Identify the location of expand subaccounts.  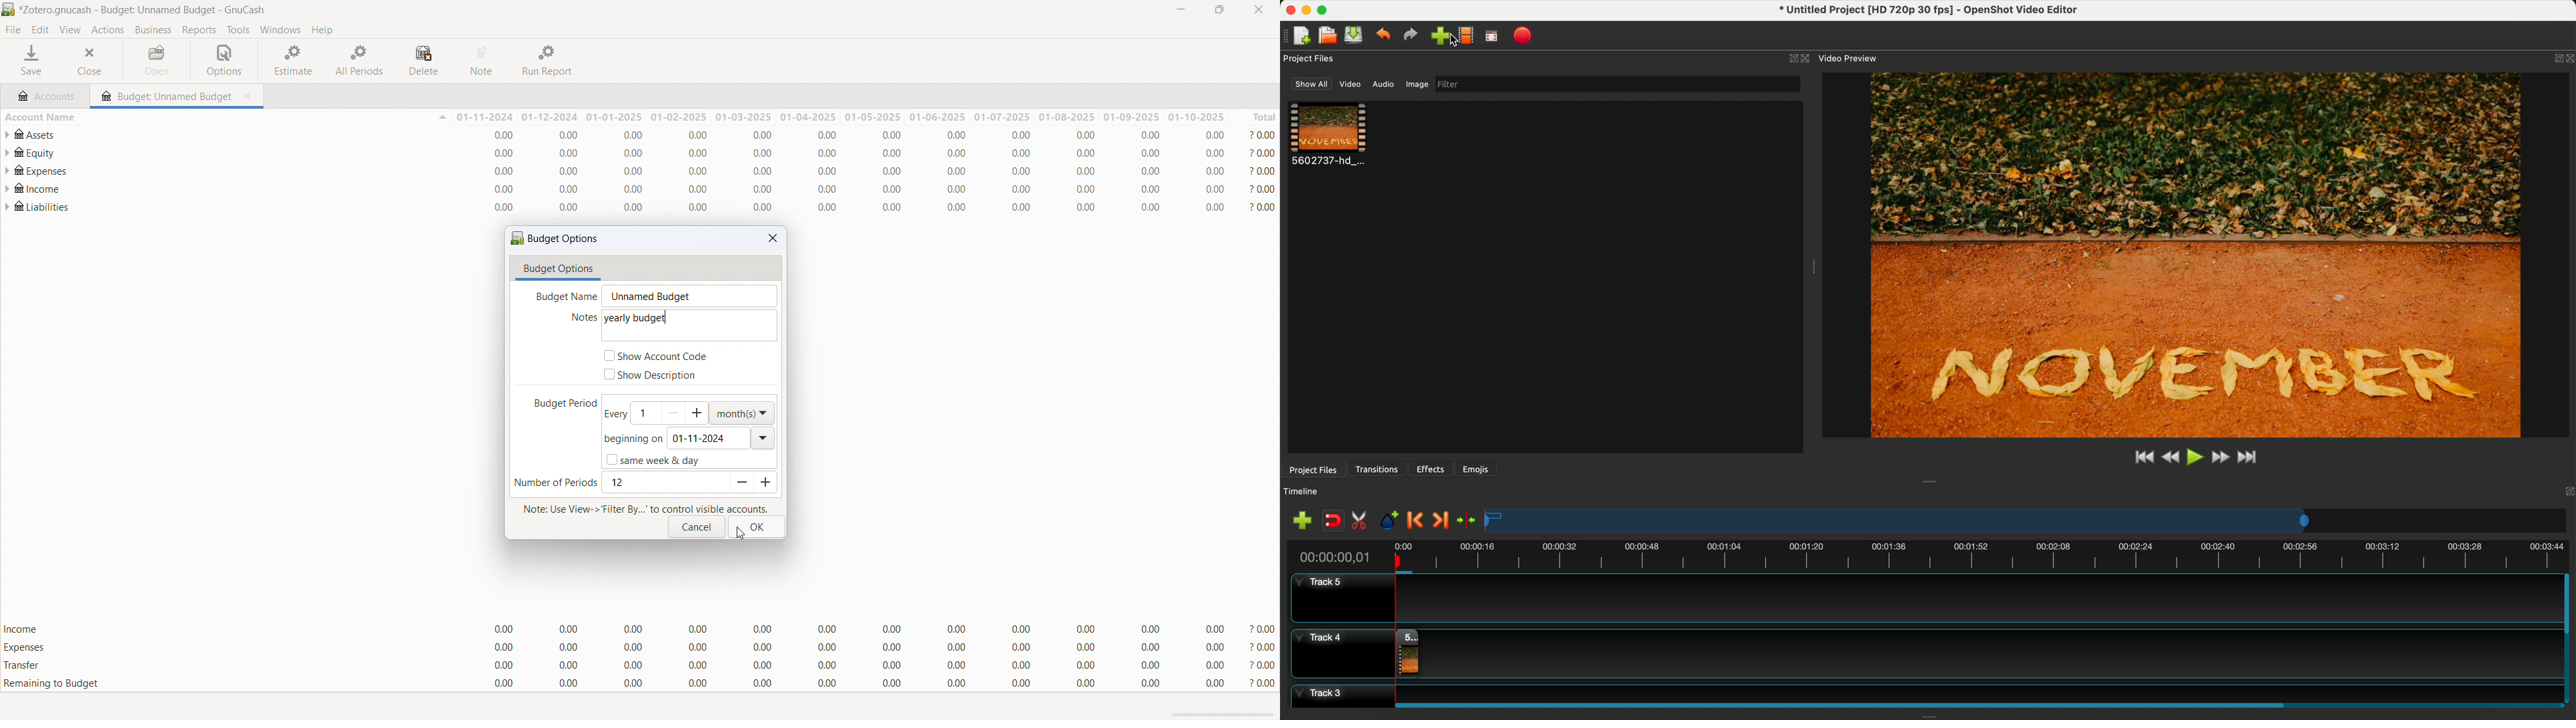
(8, 170).